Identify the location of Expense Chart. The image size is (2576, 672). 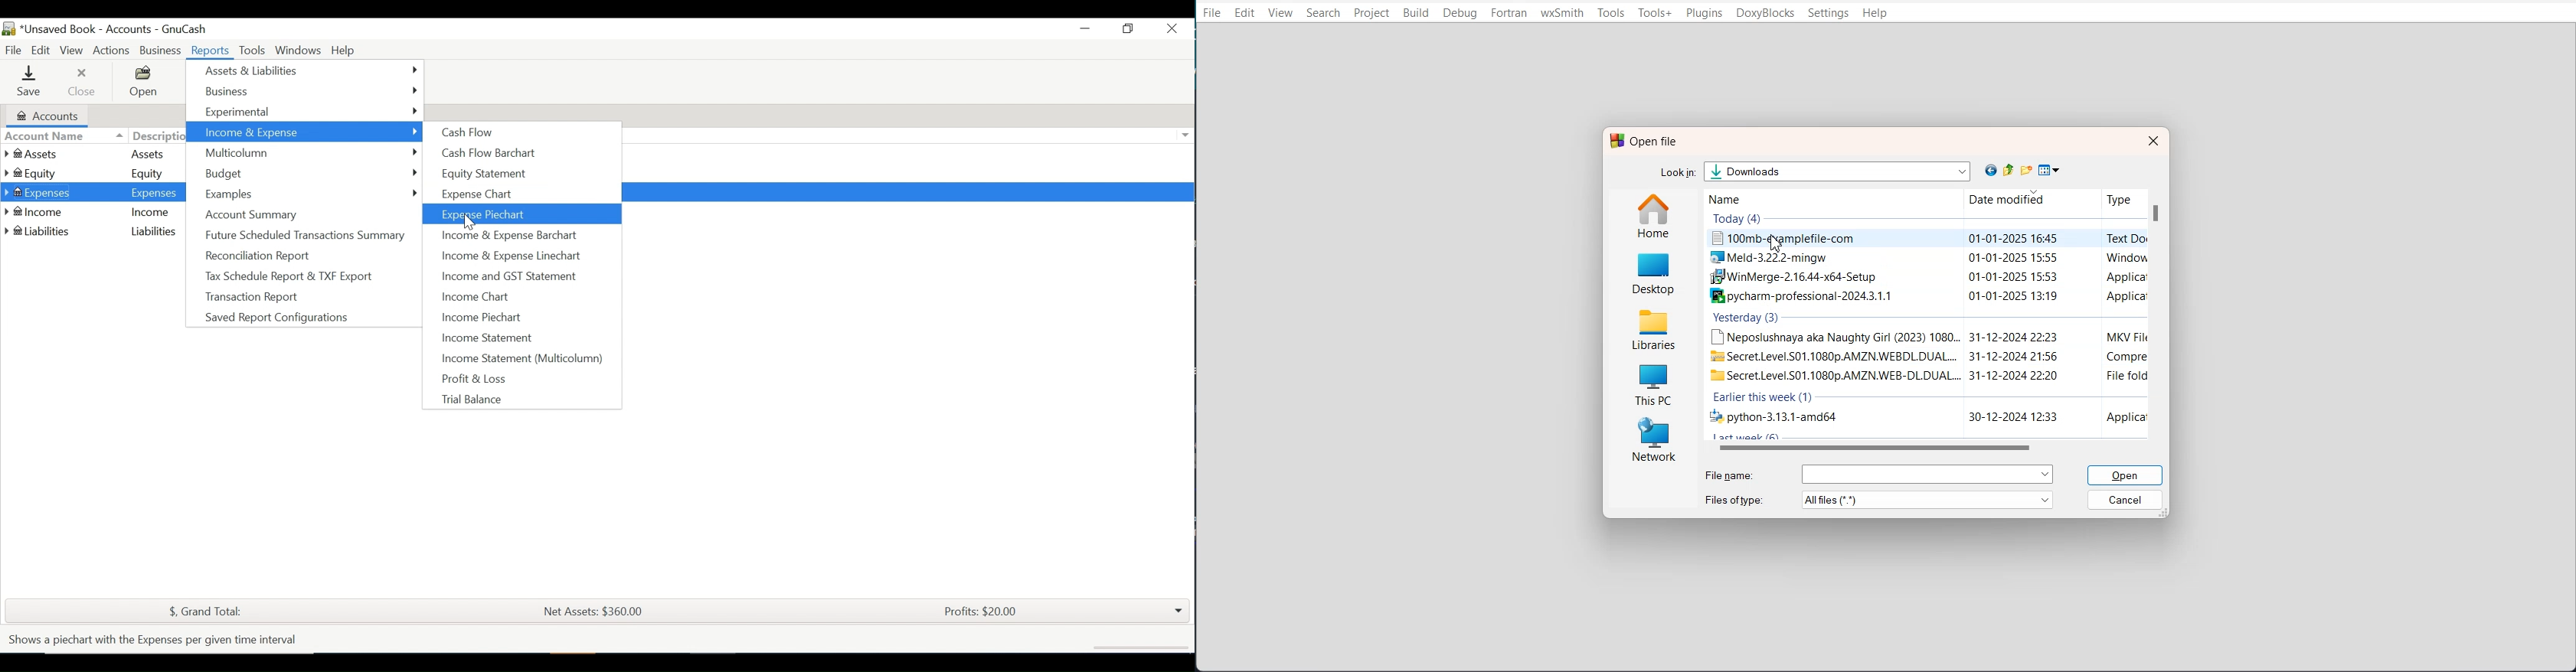
(479, 194).